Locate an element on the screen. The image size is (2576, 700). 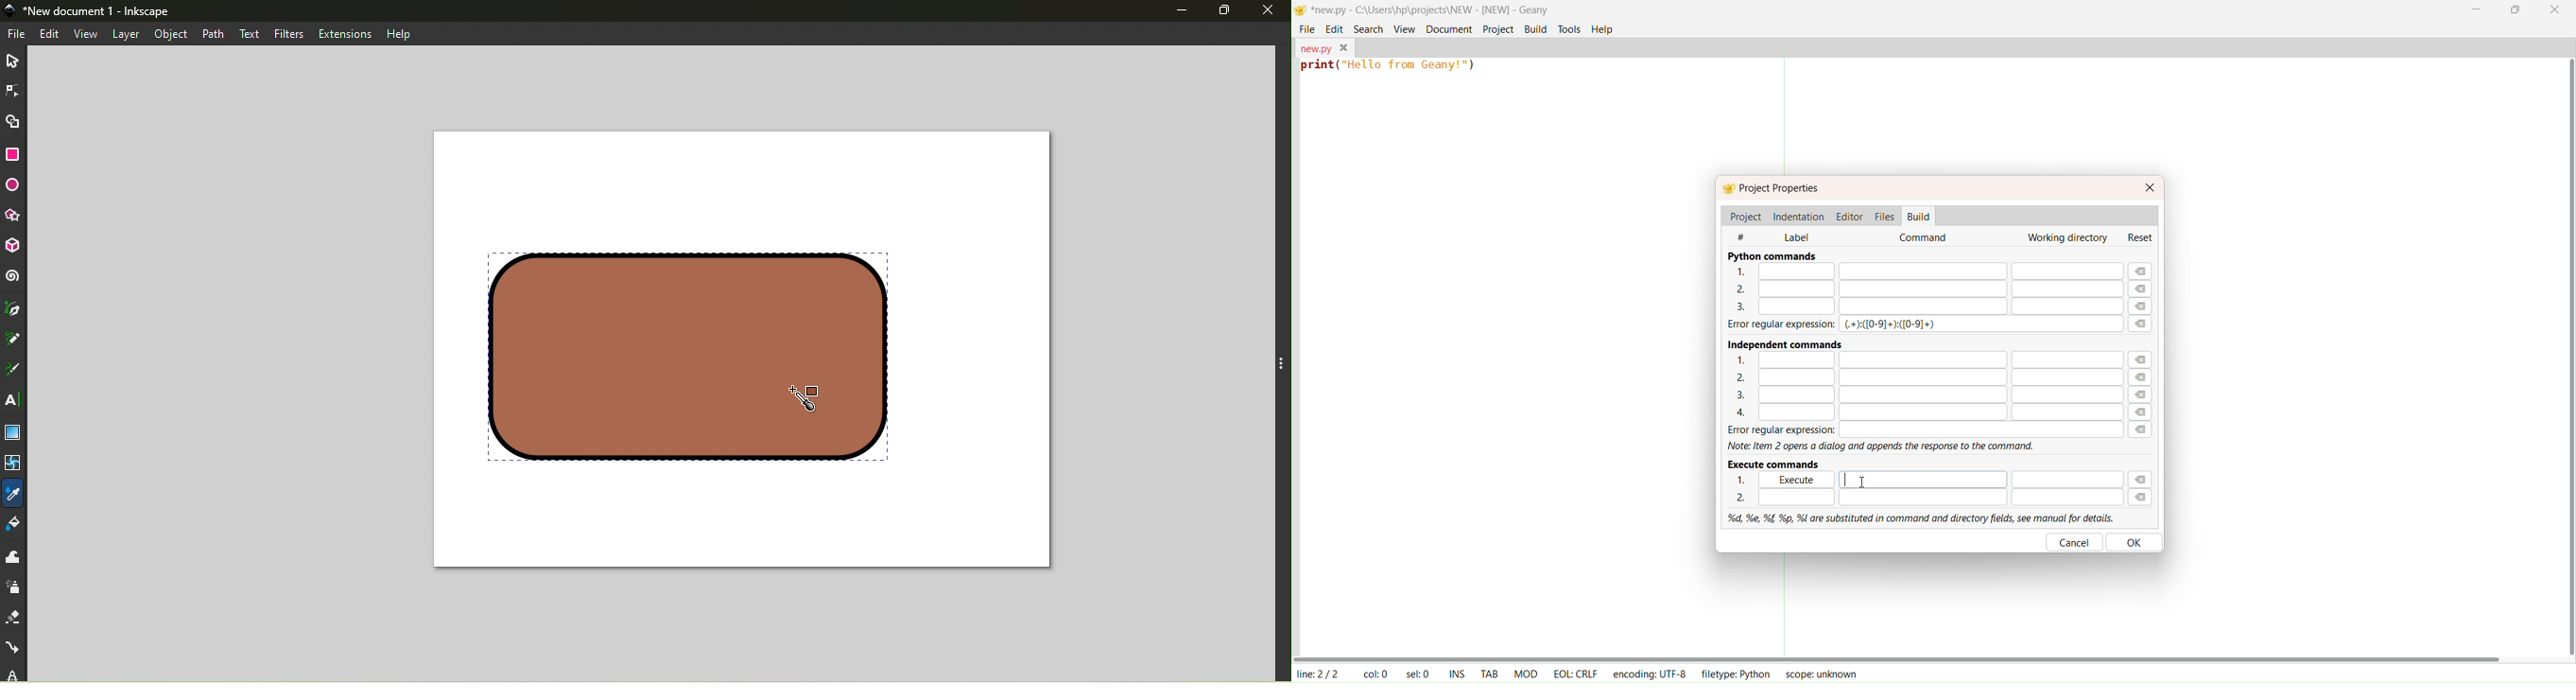
Path is located at coordinates (217, 34).